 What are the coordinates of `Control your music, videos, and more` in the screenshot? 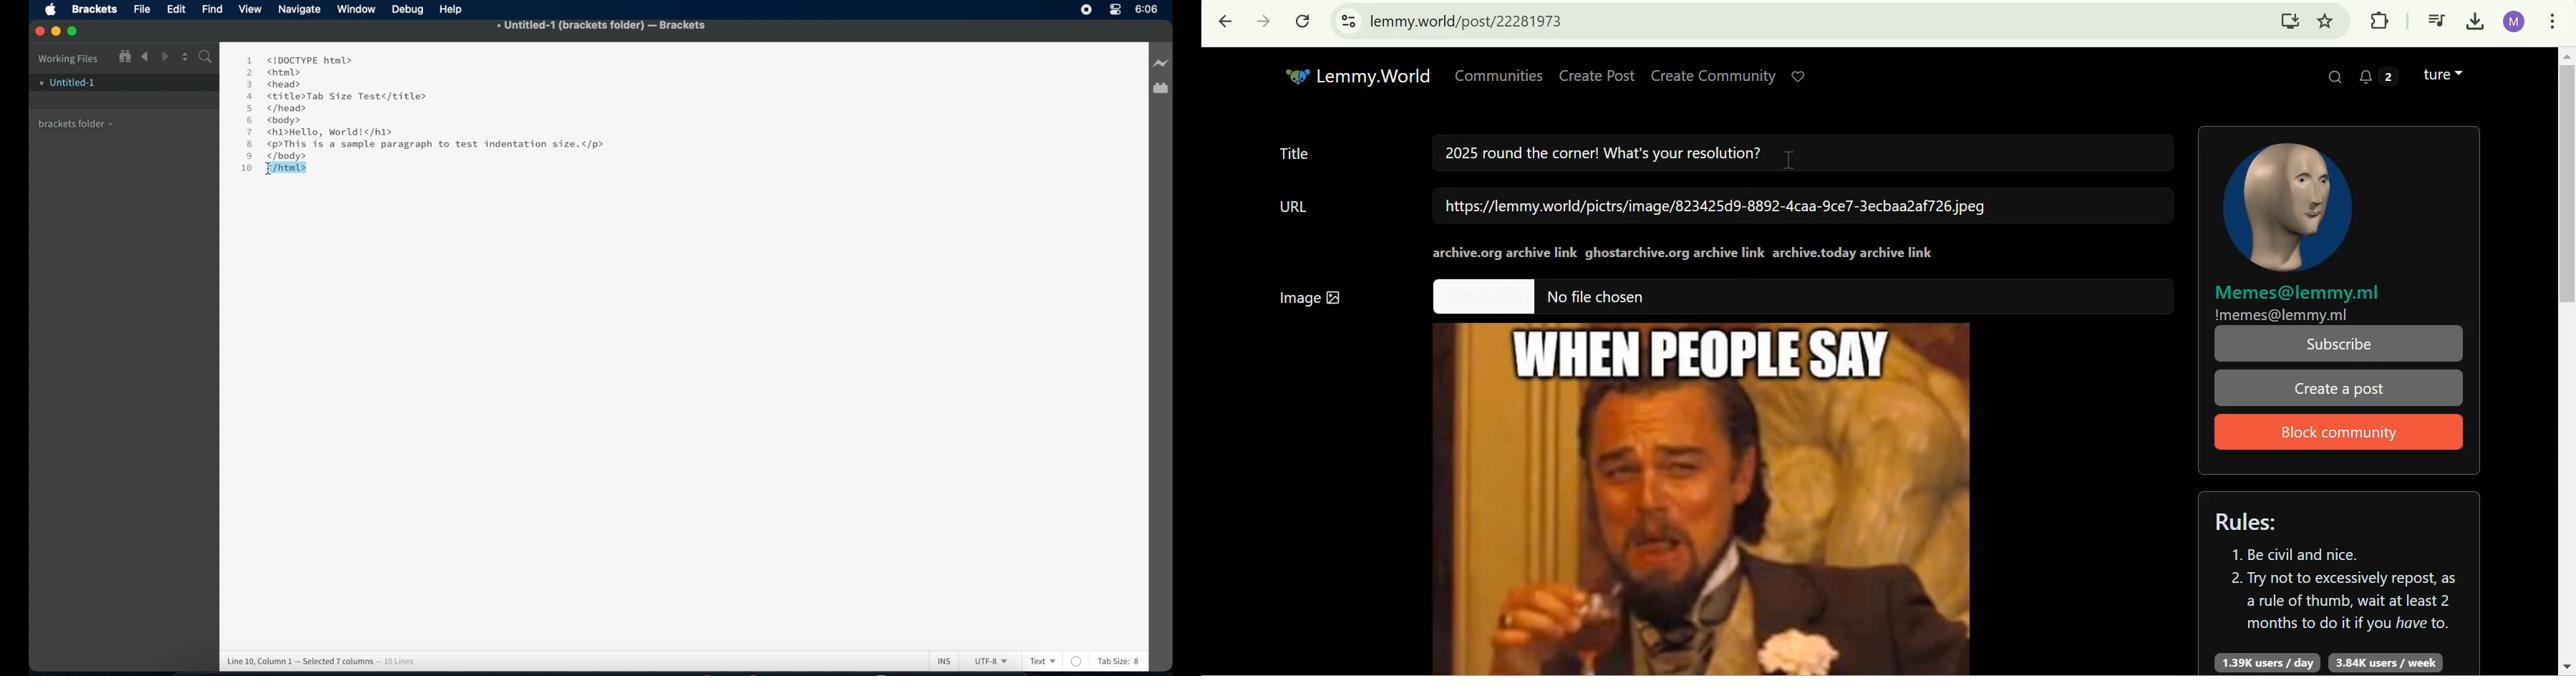 It's located at (2437, 22).